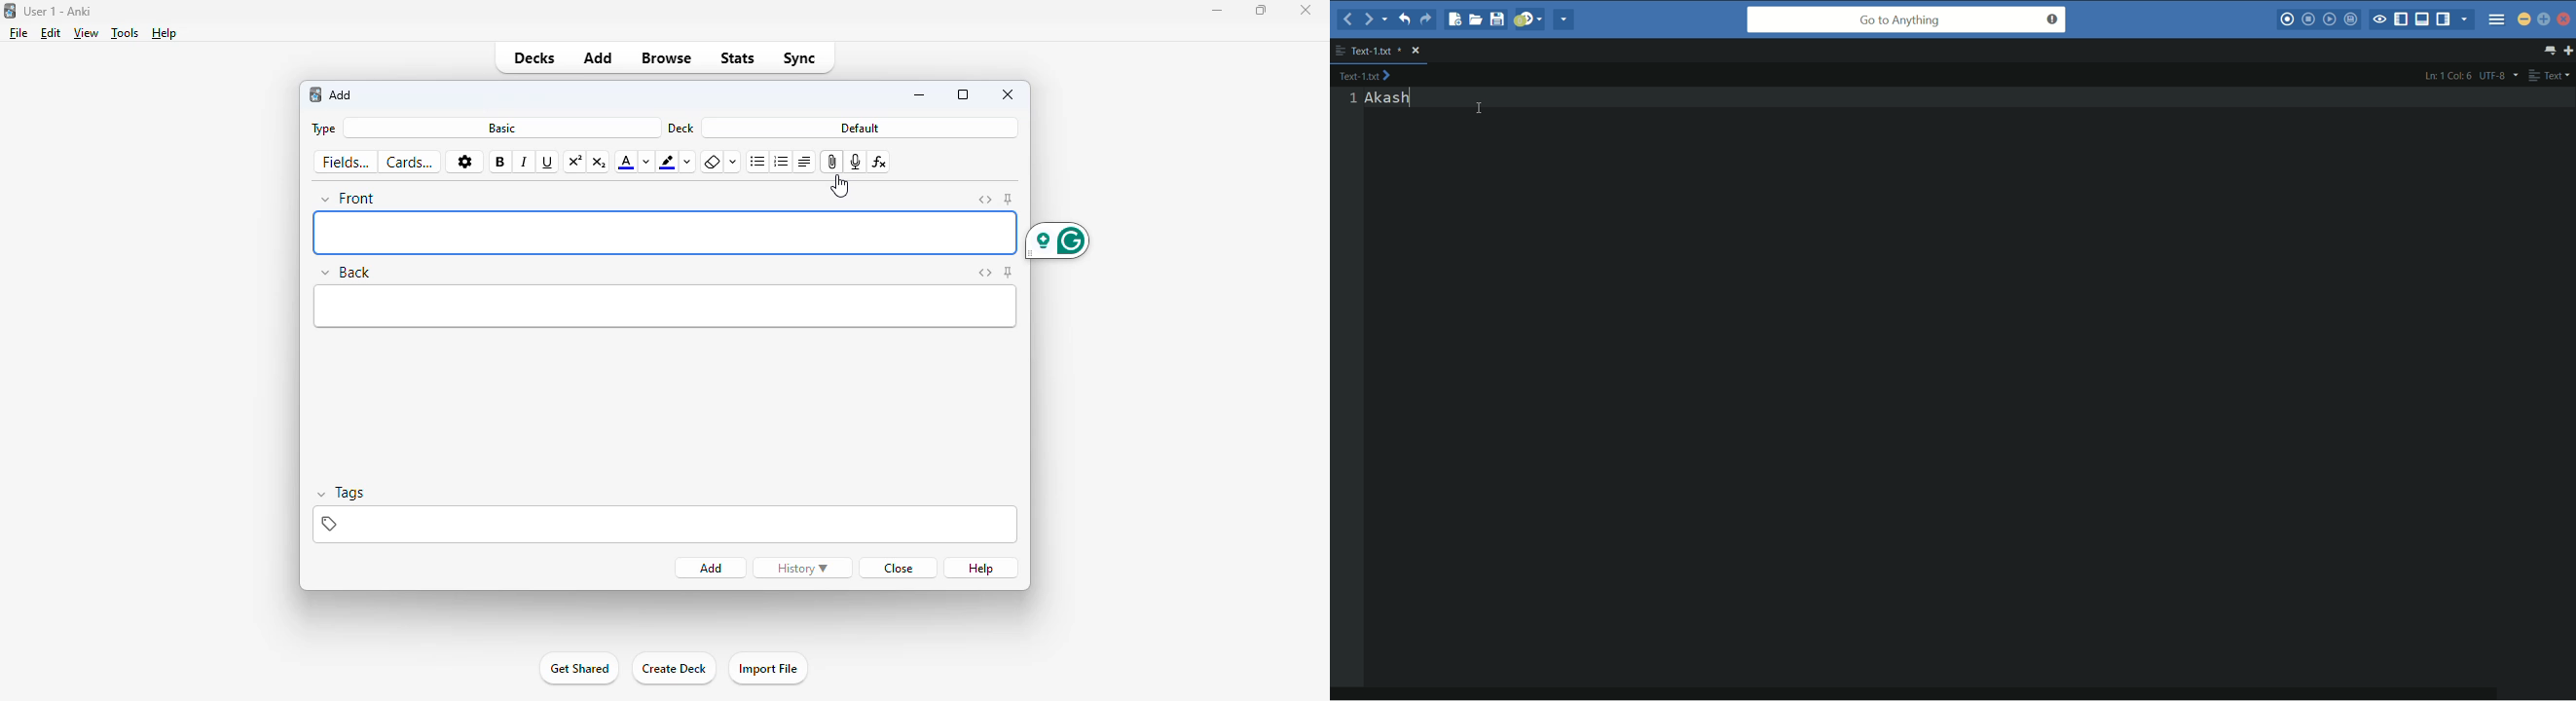 Image resolution: width=2576 pixels, height=728 pixels. I want to click on sync, so click(798, 58).